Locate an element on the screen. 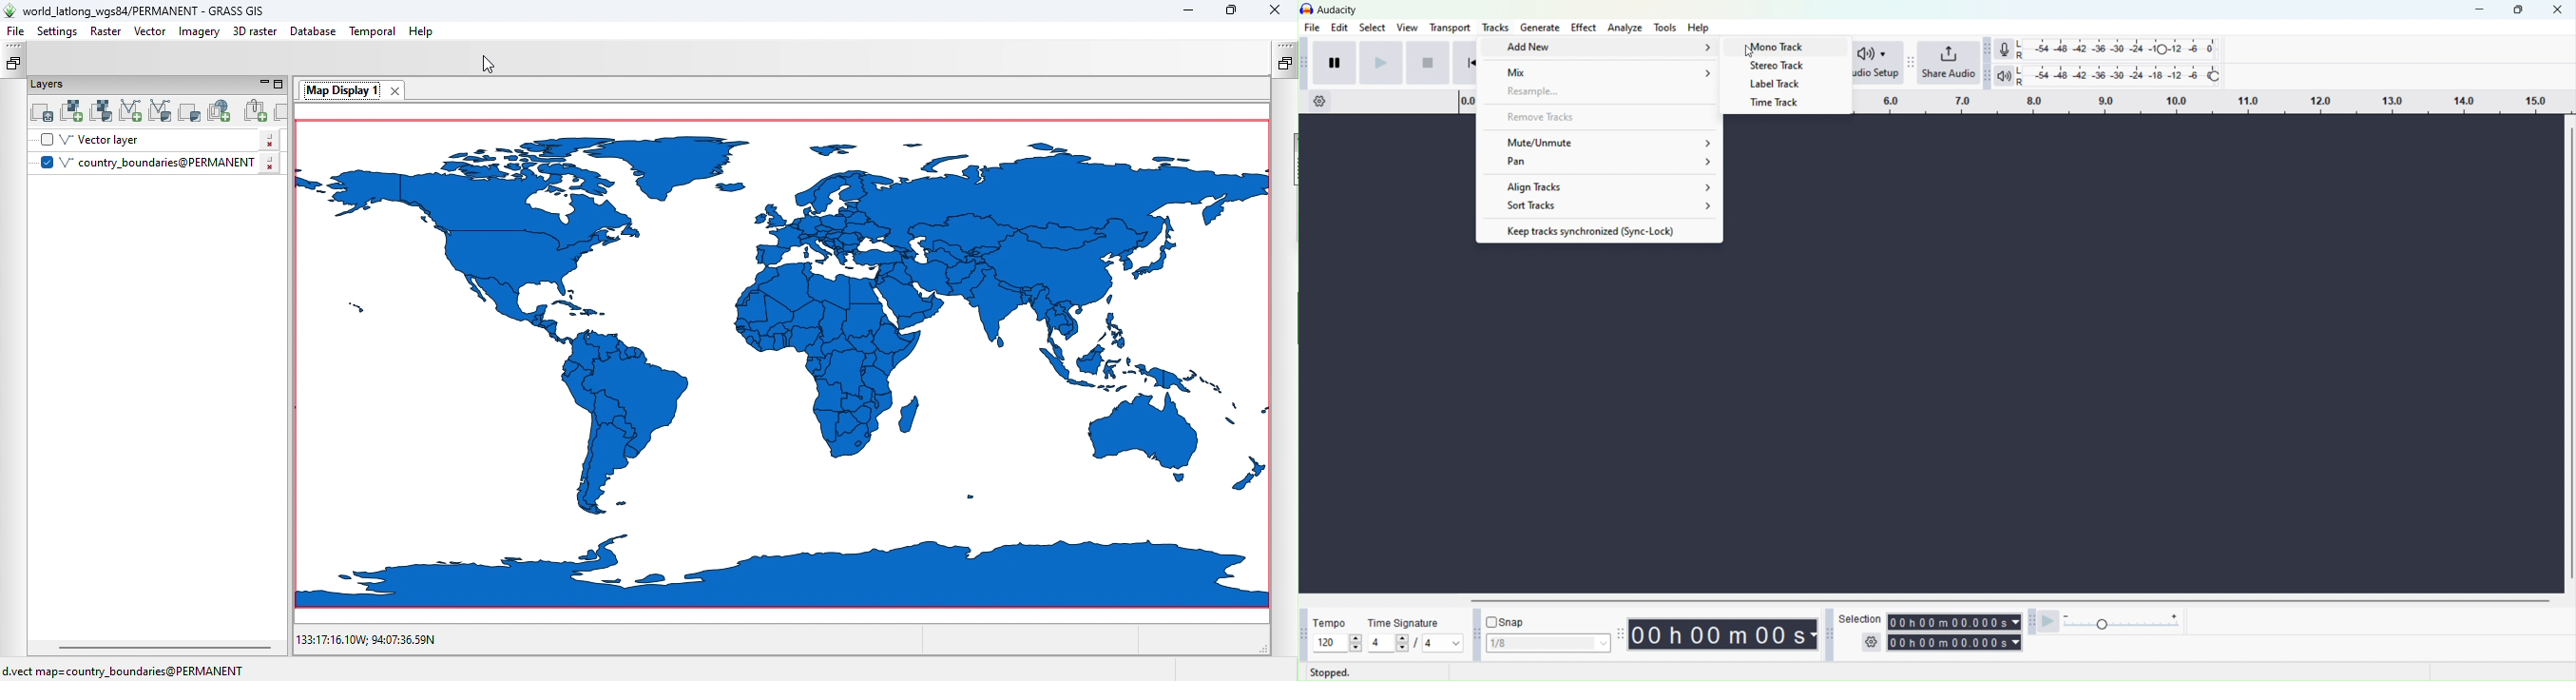 This screenshot has width=2576, height=700. Timing of track is located at coordinates (1953, 642).